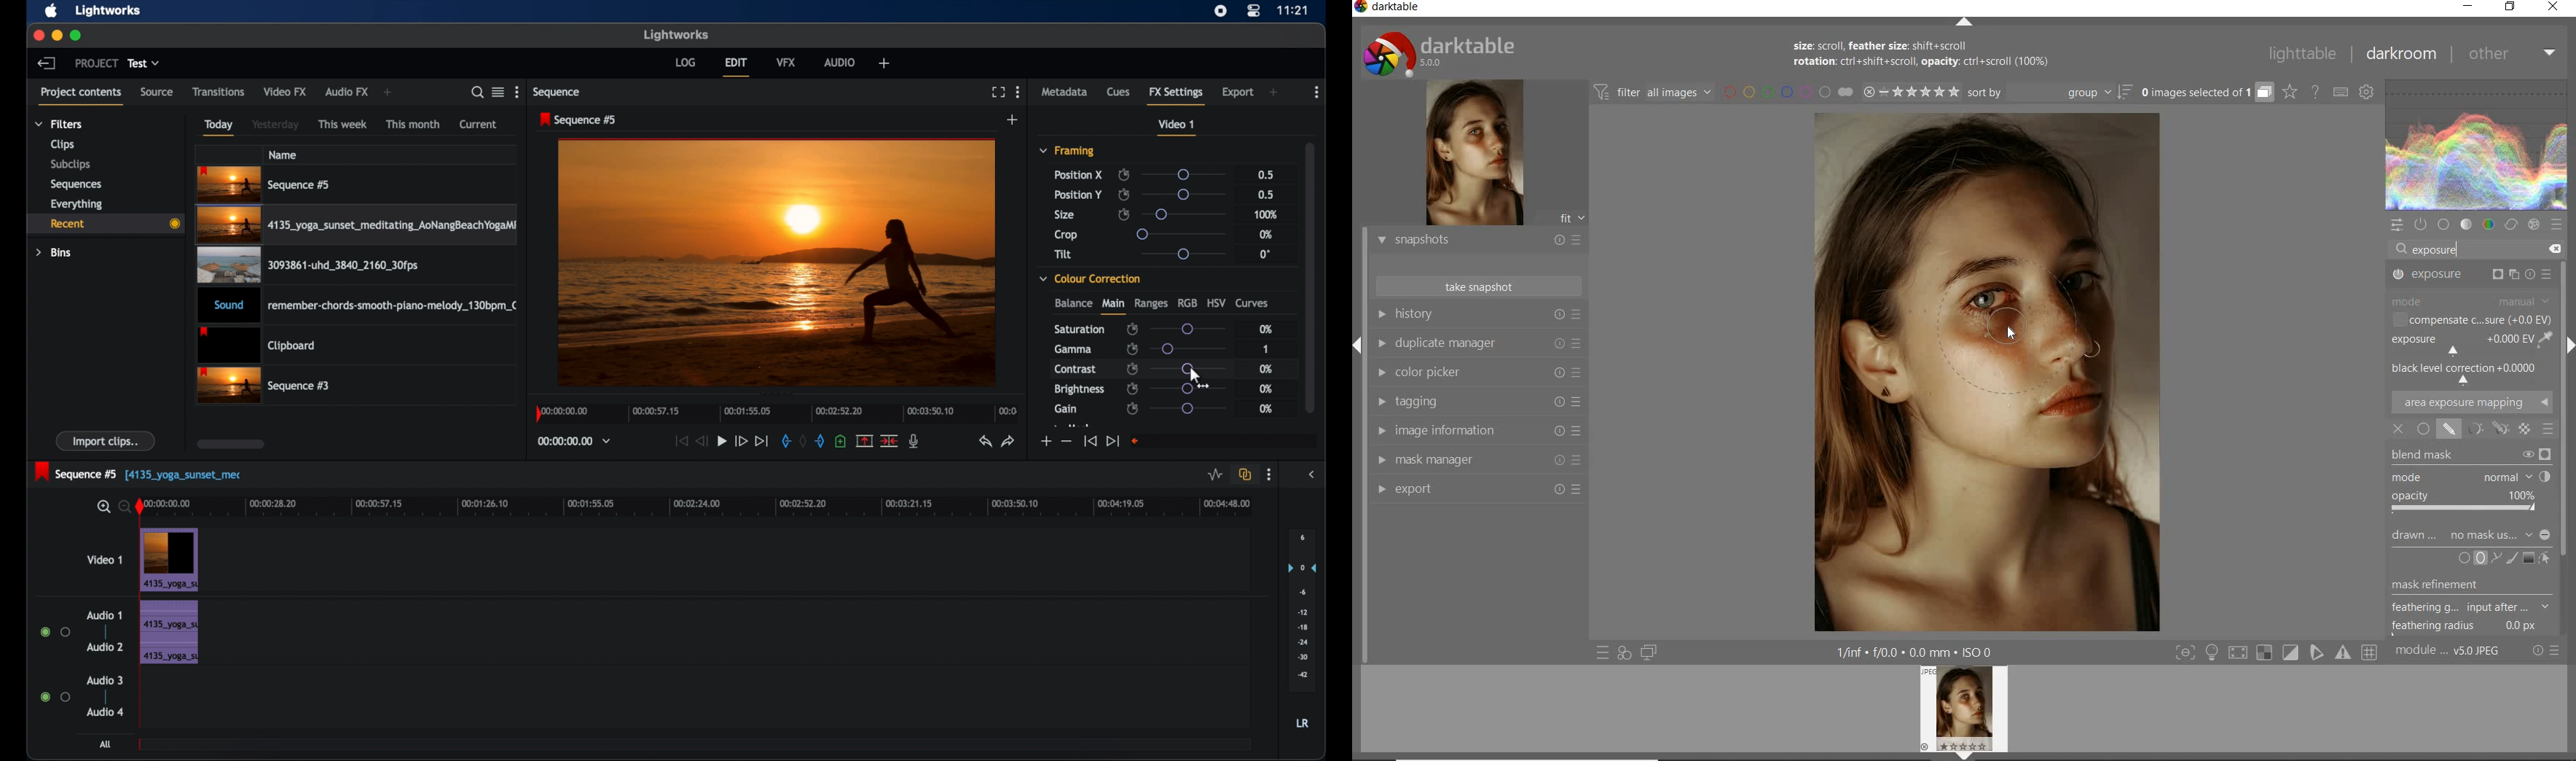 The image size is (2576, 784). What do you see at coordinates (1447, 52) in the screenshot?
I see `system logo` at bounding box center [1447, 52].